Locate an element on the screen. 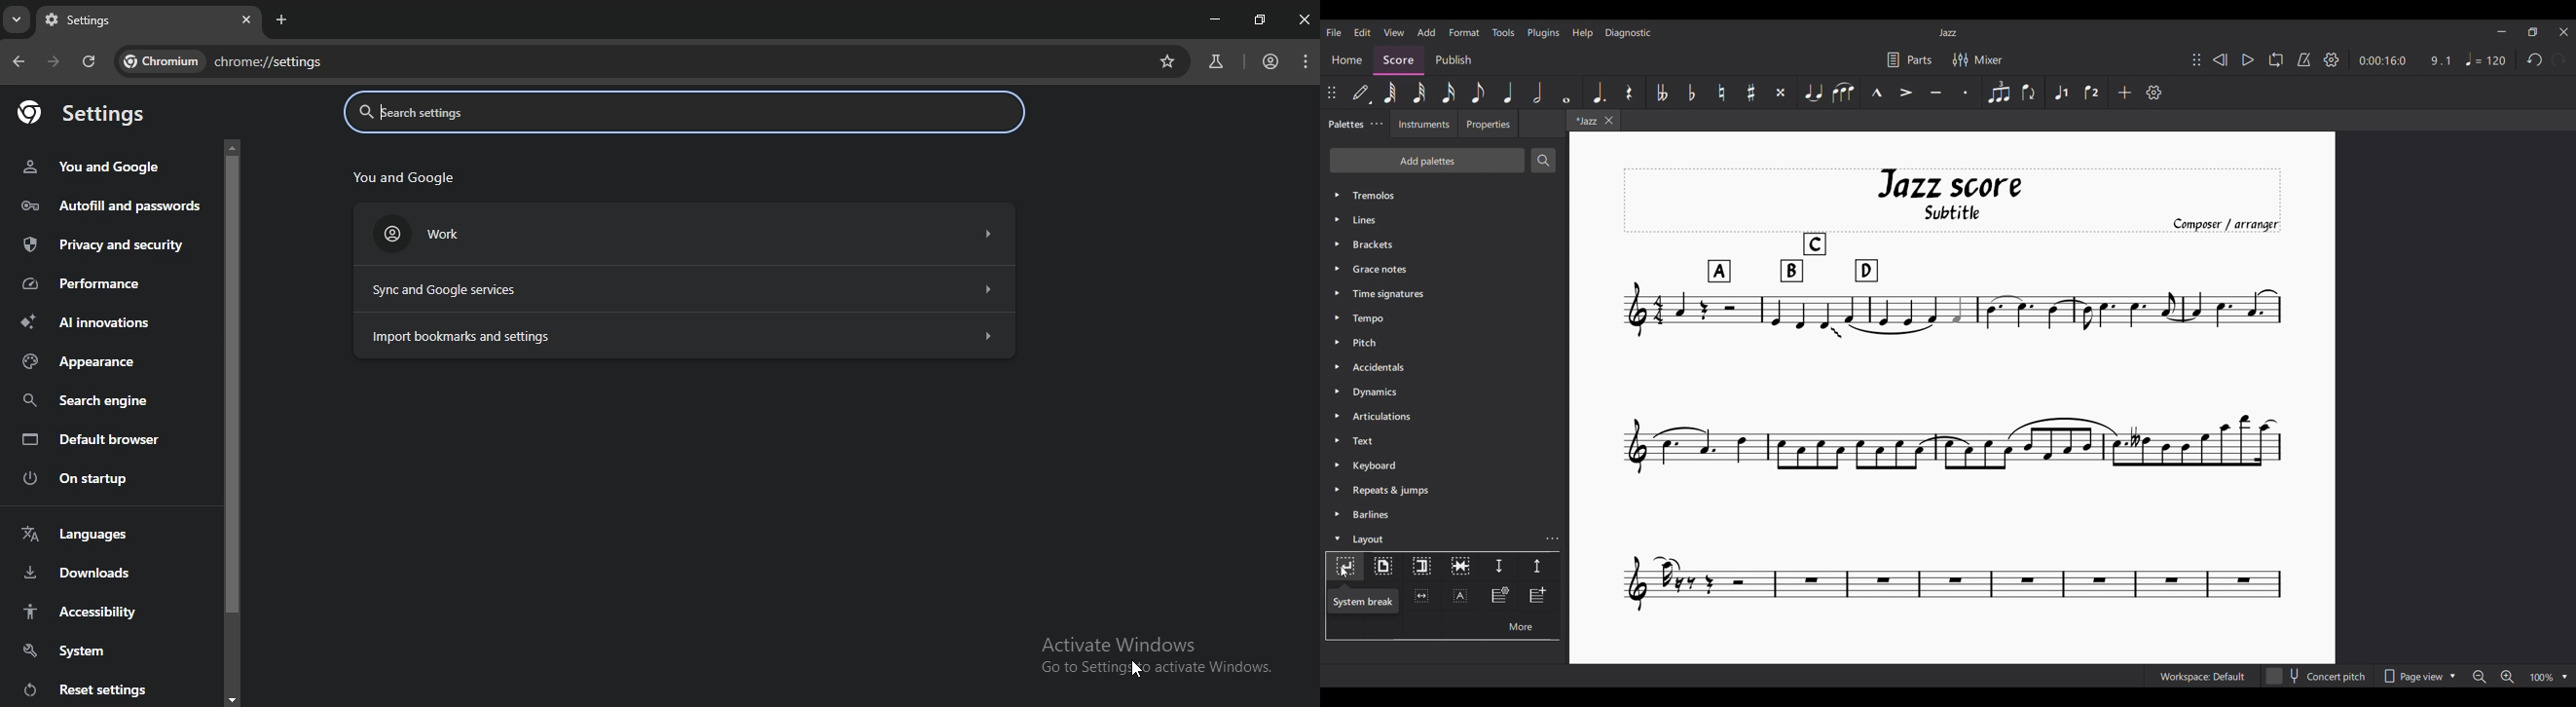  Layout, highlighted by cursor is located at coordinates (1432, 538).